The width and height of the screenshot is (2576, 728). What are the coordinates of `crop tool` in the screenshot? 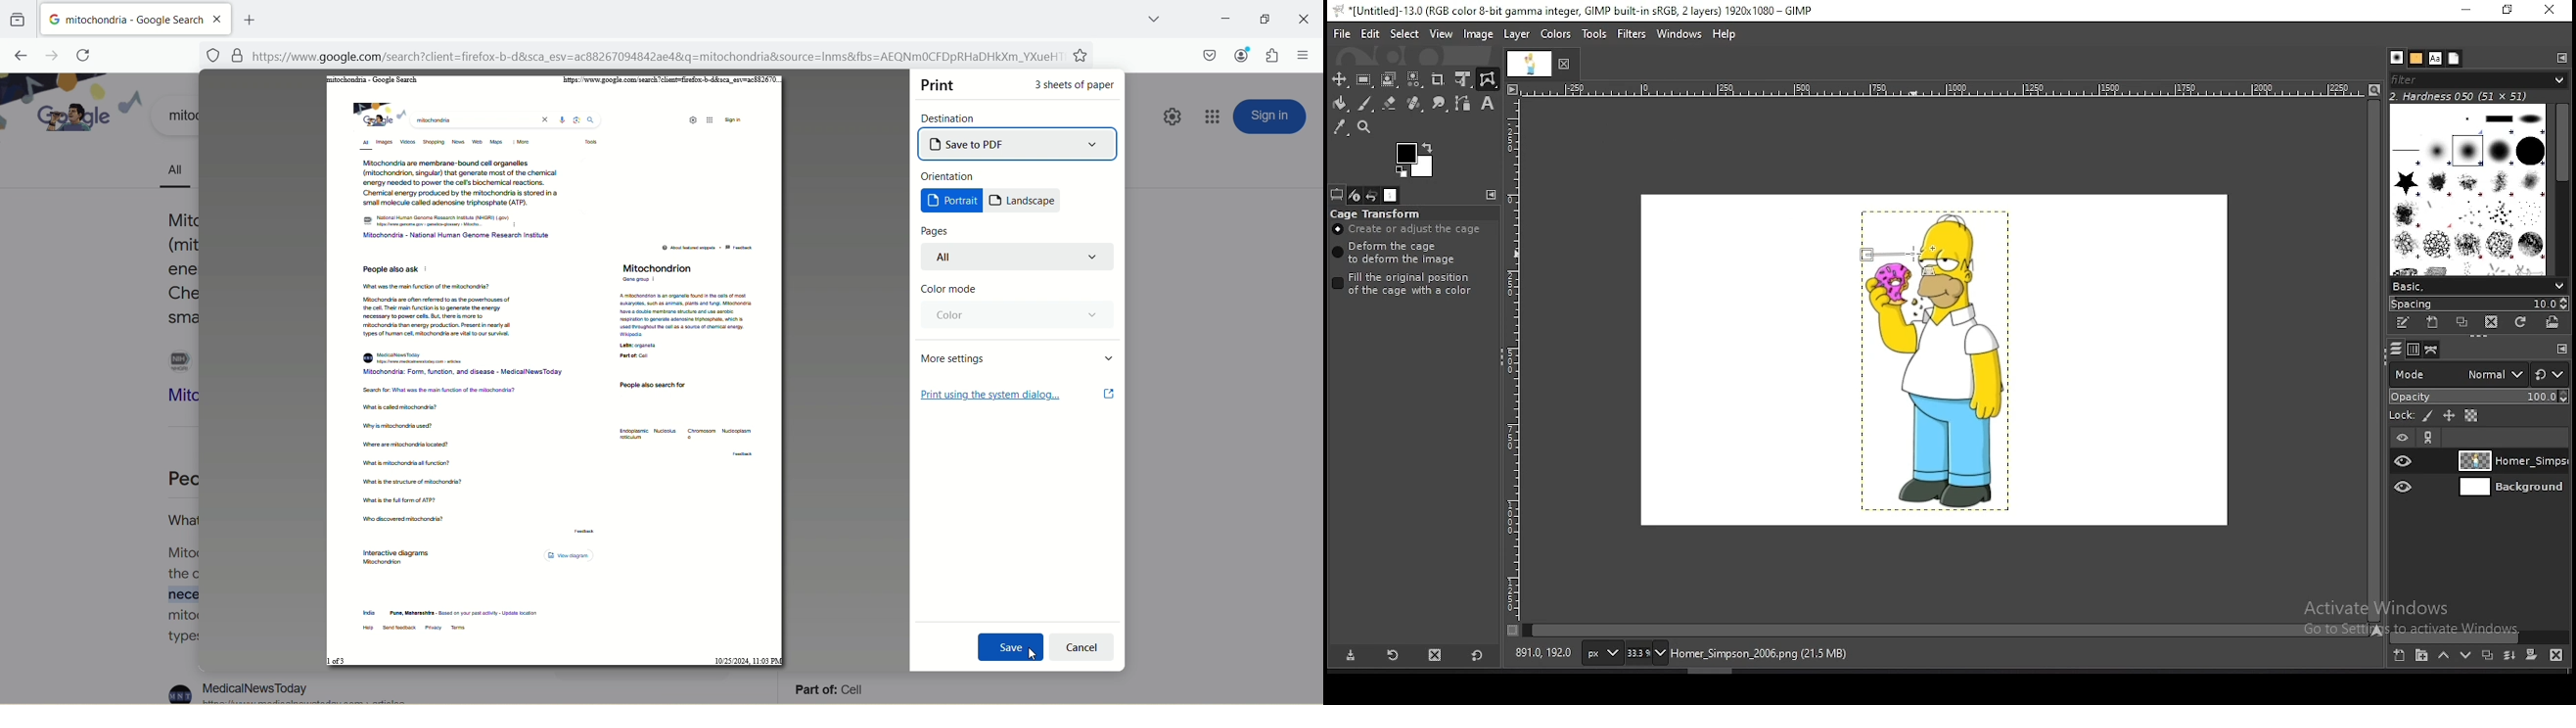 It's located at (1440, 79).